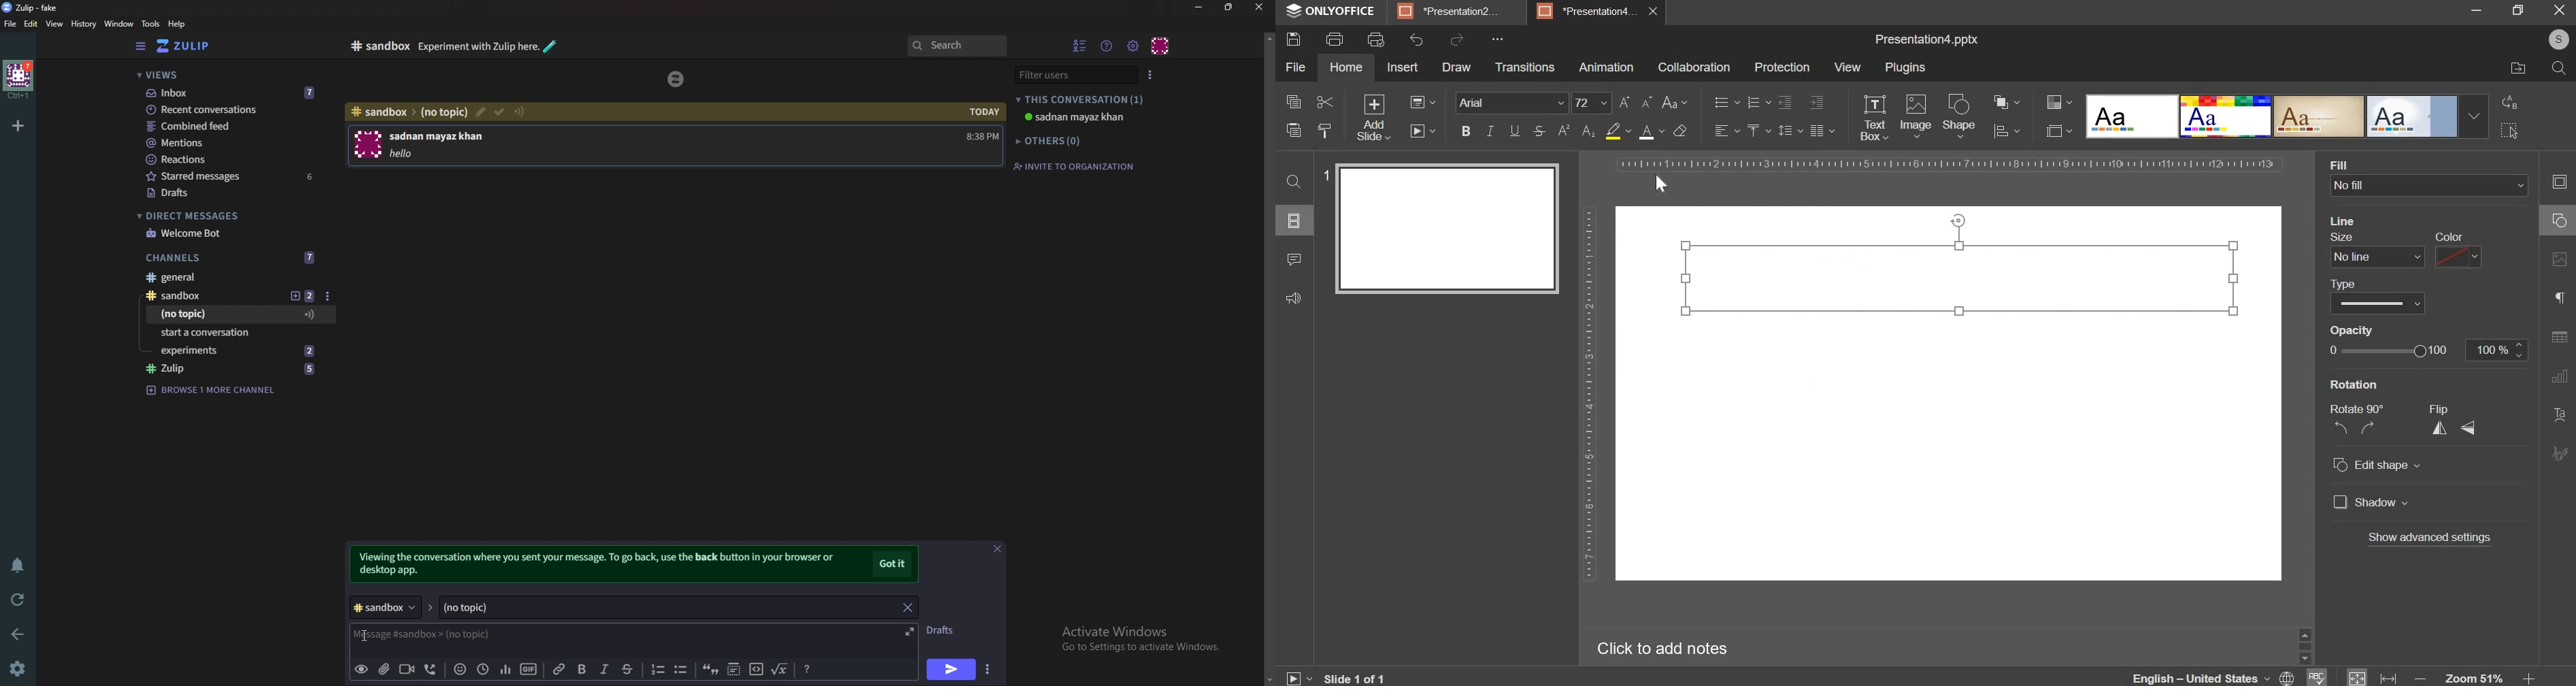 This screenshot has width=2576, height=700. Describe the element at coordinates (1726, 129) in the screenshot. I see `horizontal alignment` at that location.